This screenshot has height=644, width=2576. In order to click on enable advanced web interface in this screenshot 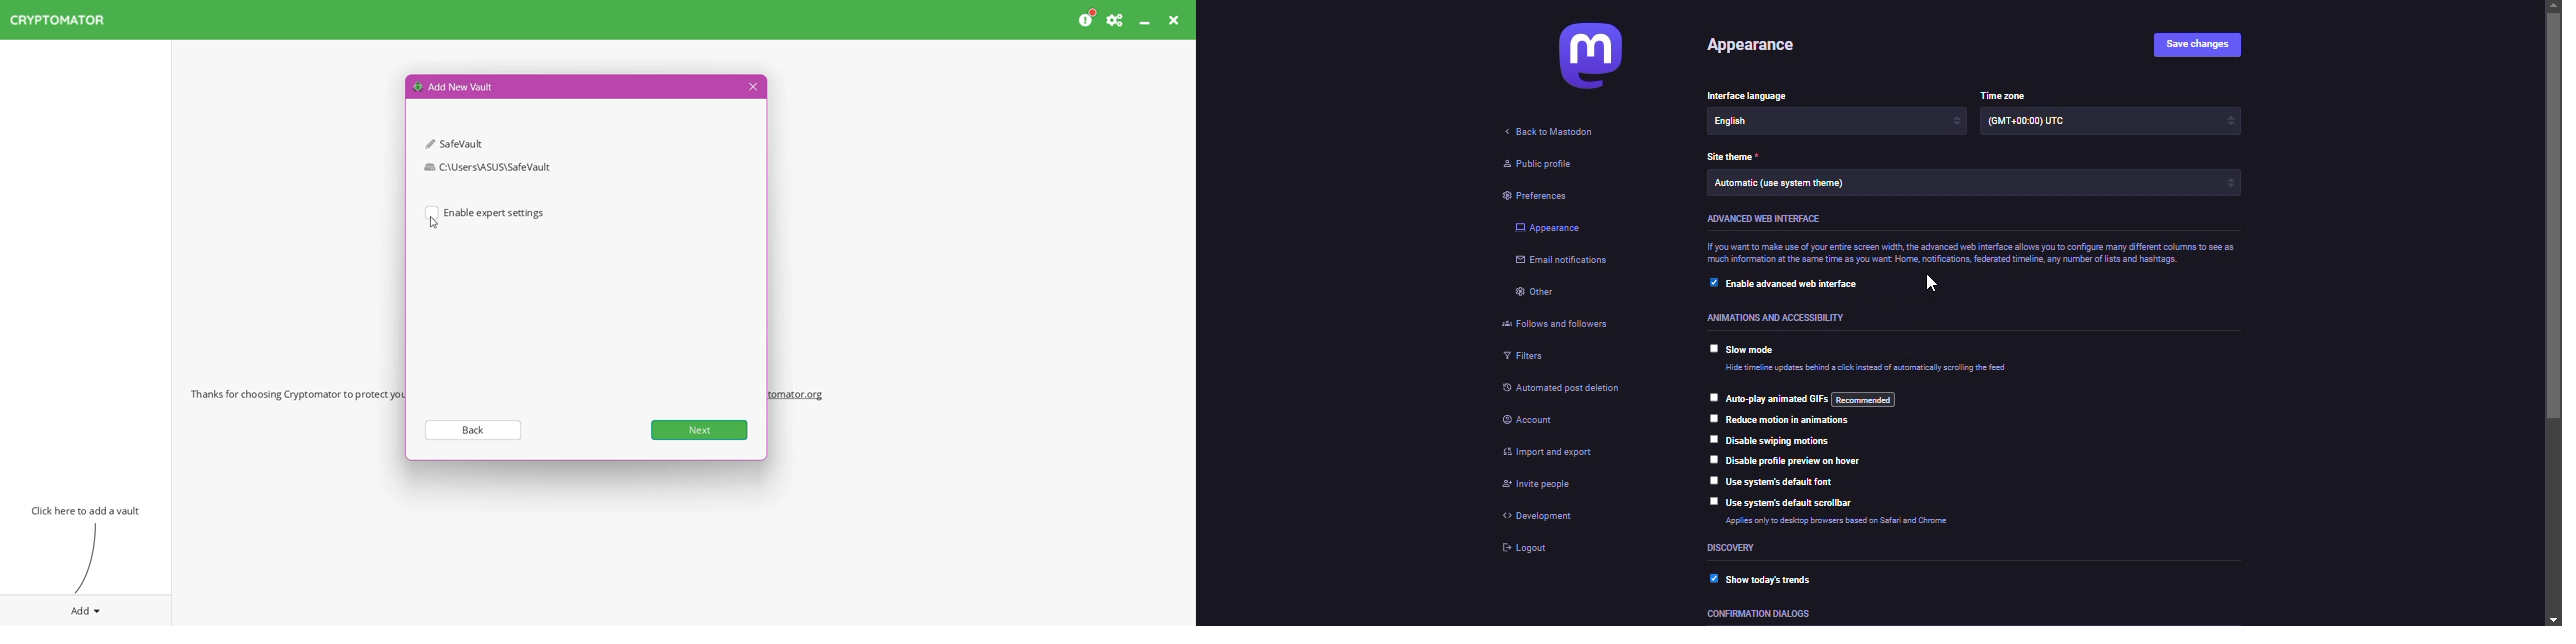, I will do `click(1801, 283)`.